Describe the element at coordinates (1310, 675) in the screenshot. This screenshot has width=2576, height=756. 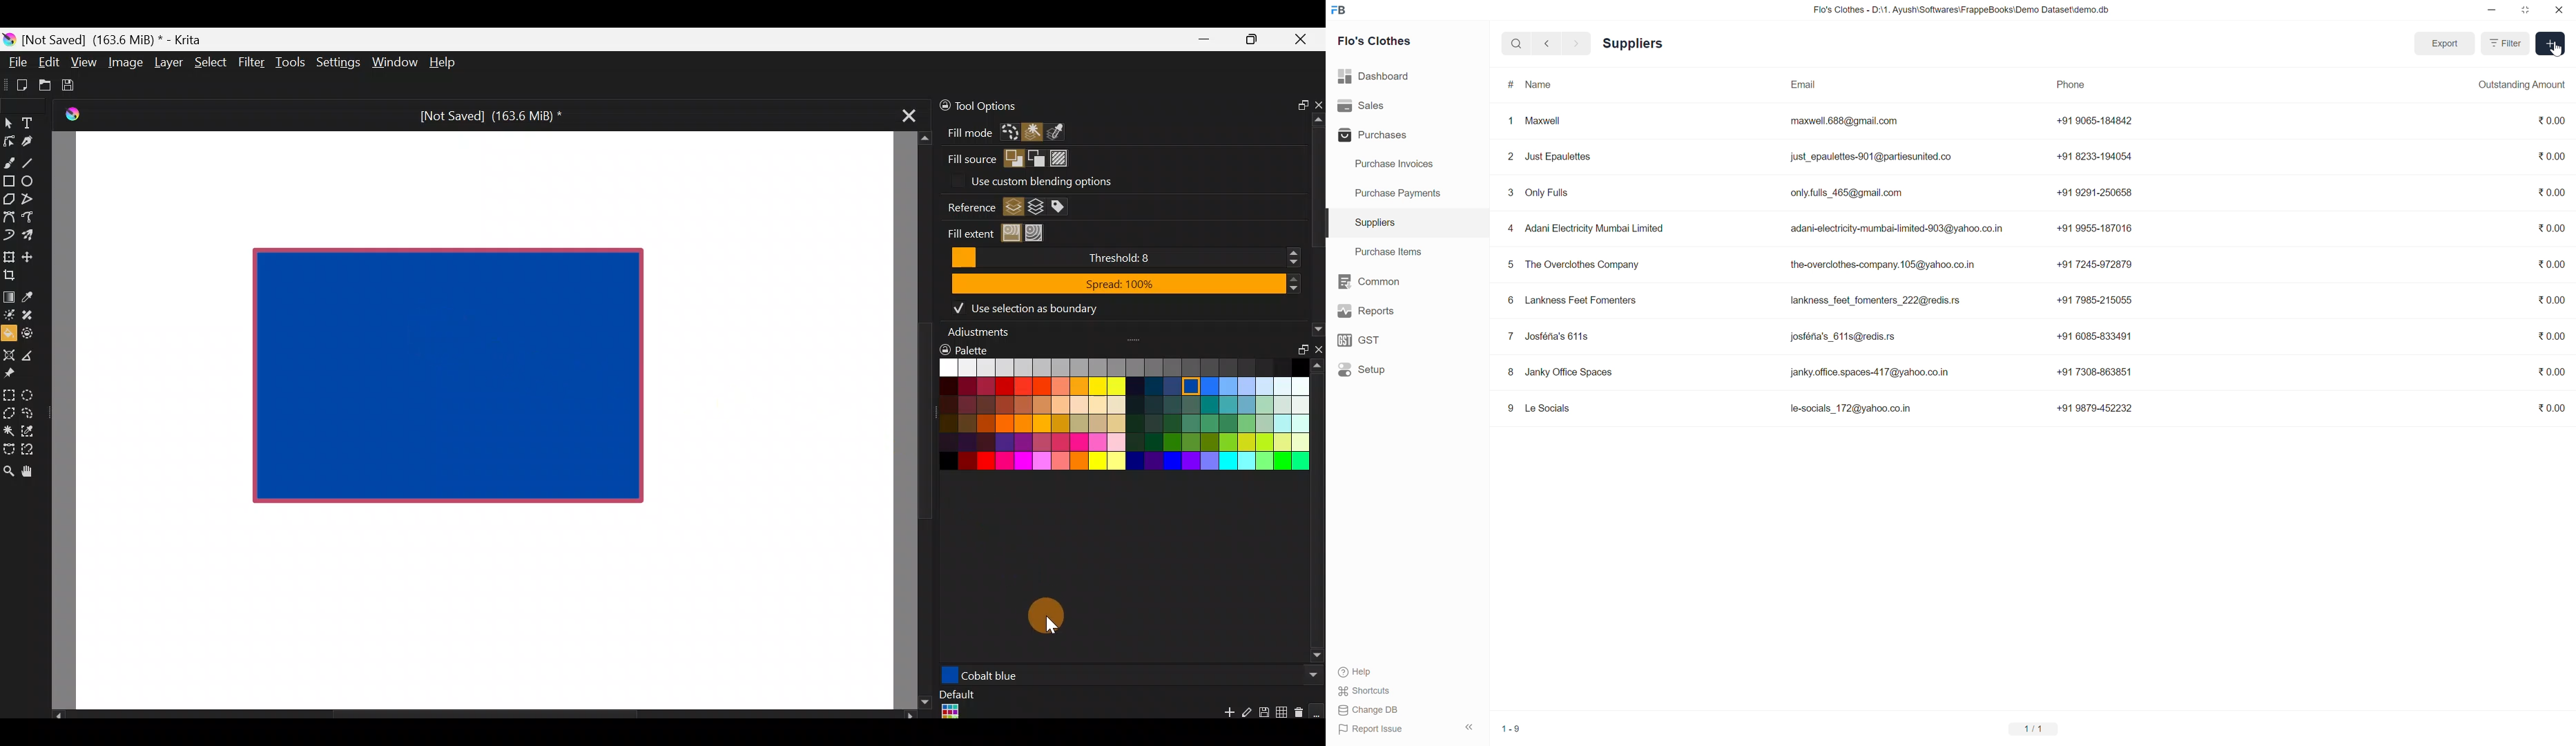
I see `Scroll button` at that location.